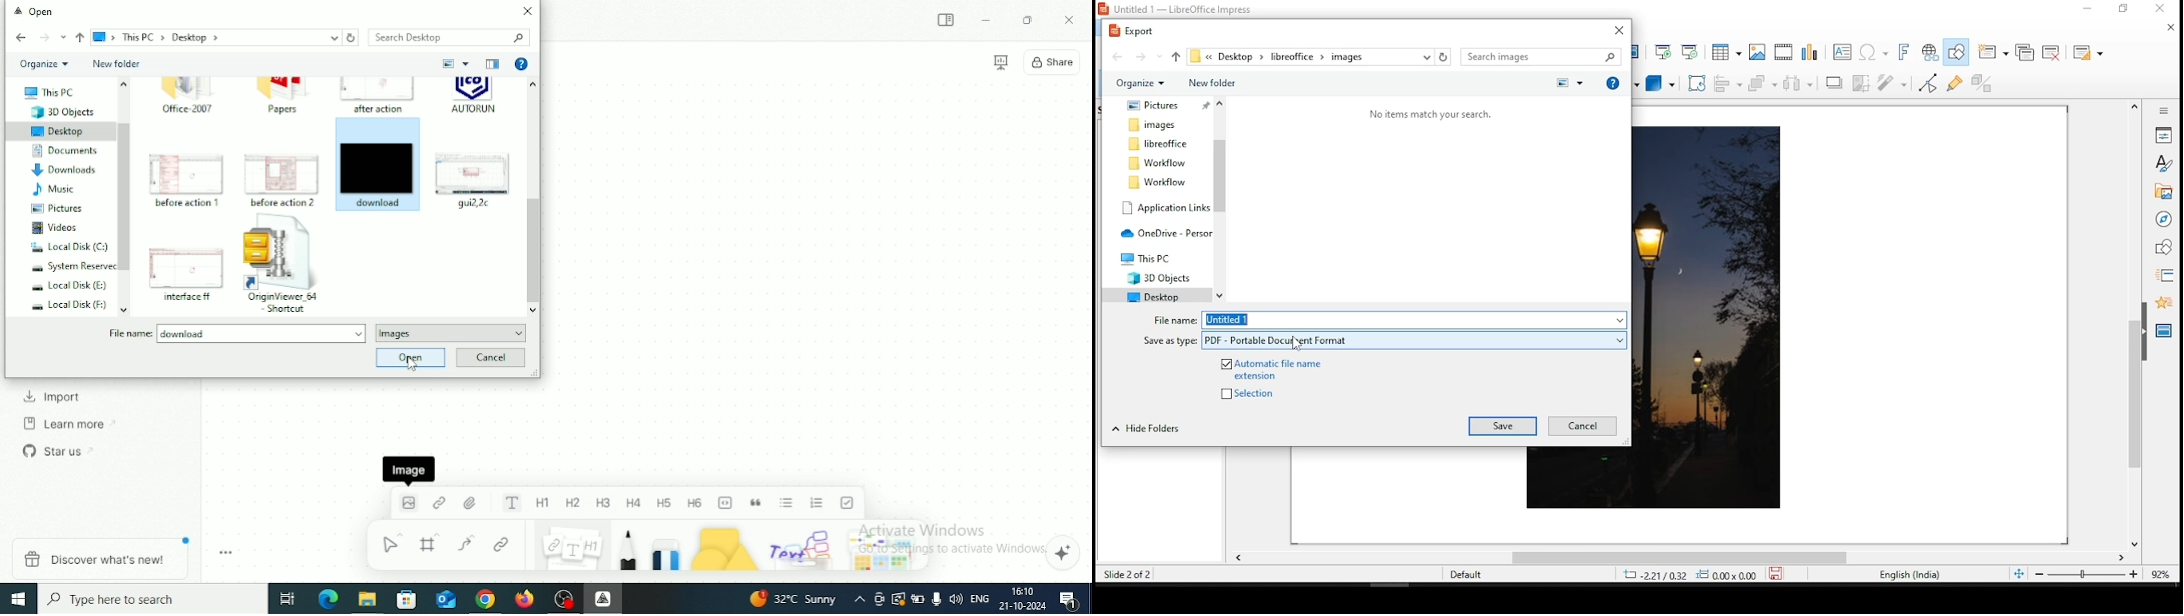 The height and width of the screenshot is (616, 2184). What do you see at coordinates (818, 503) in the screenshot?
I see `Numbered list` at bounding box center [818, 503].